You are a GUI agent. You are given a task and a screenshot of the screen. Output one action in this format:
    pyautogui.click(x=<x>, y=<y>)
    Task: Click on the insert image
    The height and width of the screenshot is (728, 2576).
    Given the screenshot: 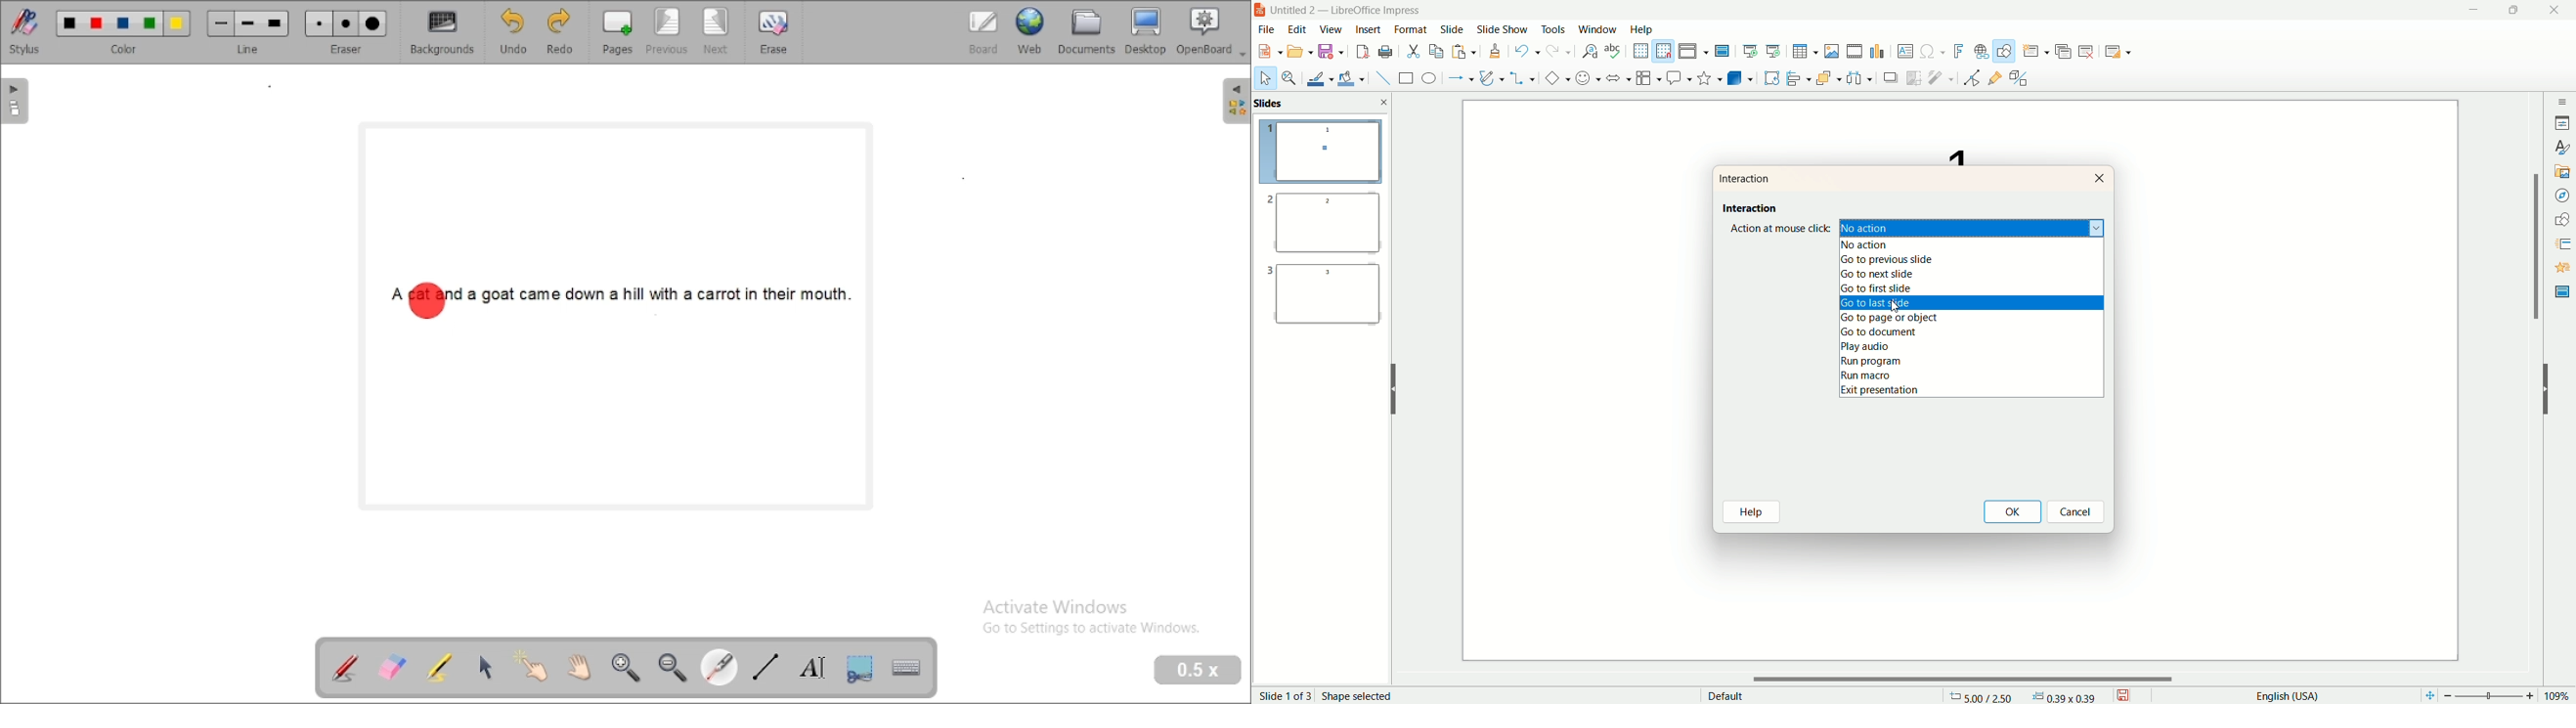 What is the action you would take?
    pyautogui.click(x=1832, y=50)
    